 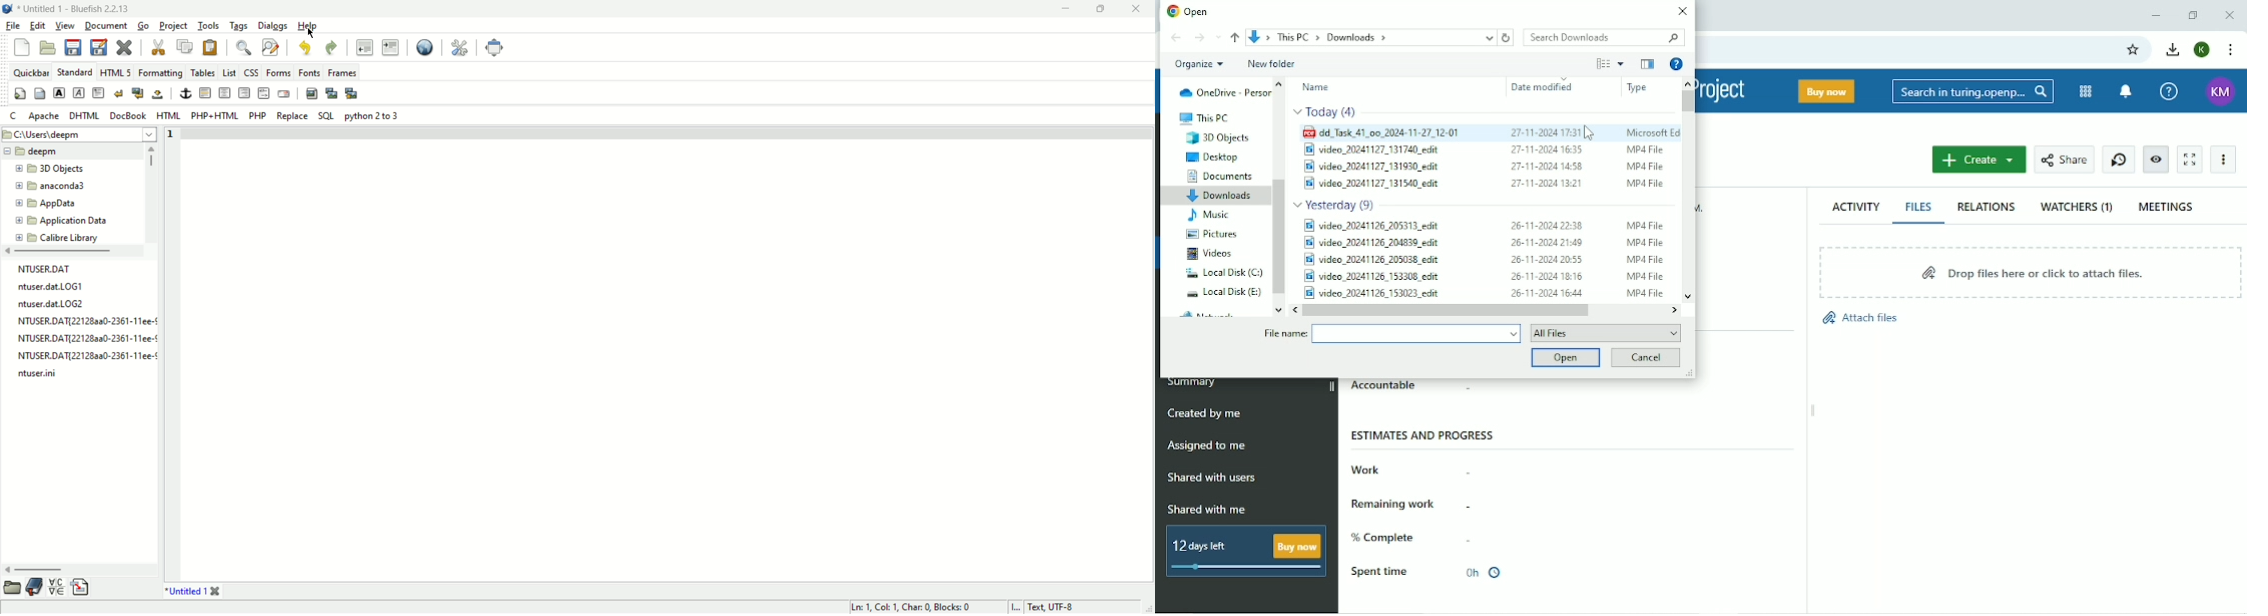 What do you see at coordinates (1542, 87) in the screenshot?
I see `Date modified` at bounding box center [1542, 87].